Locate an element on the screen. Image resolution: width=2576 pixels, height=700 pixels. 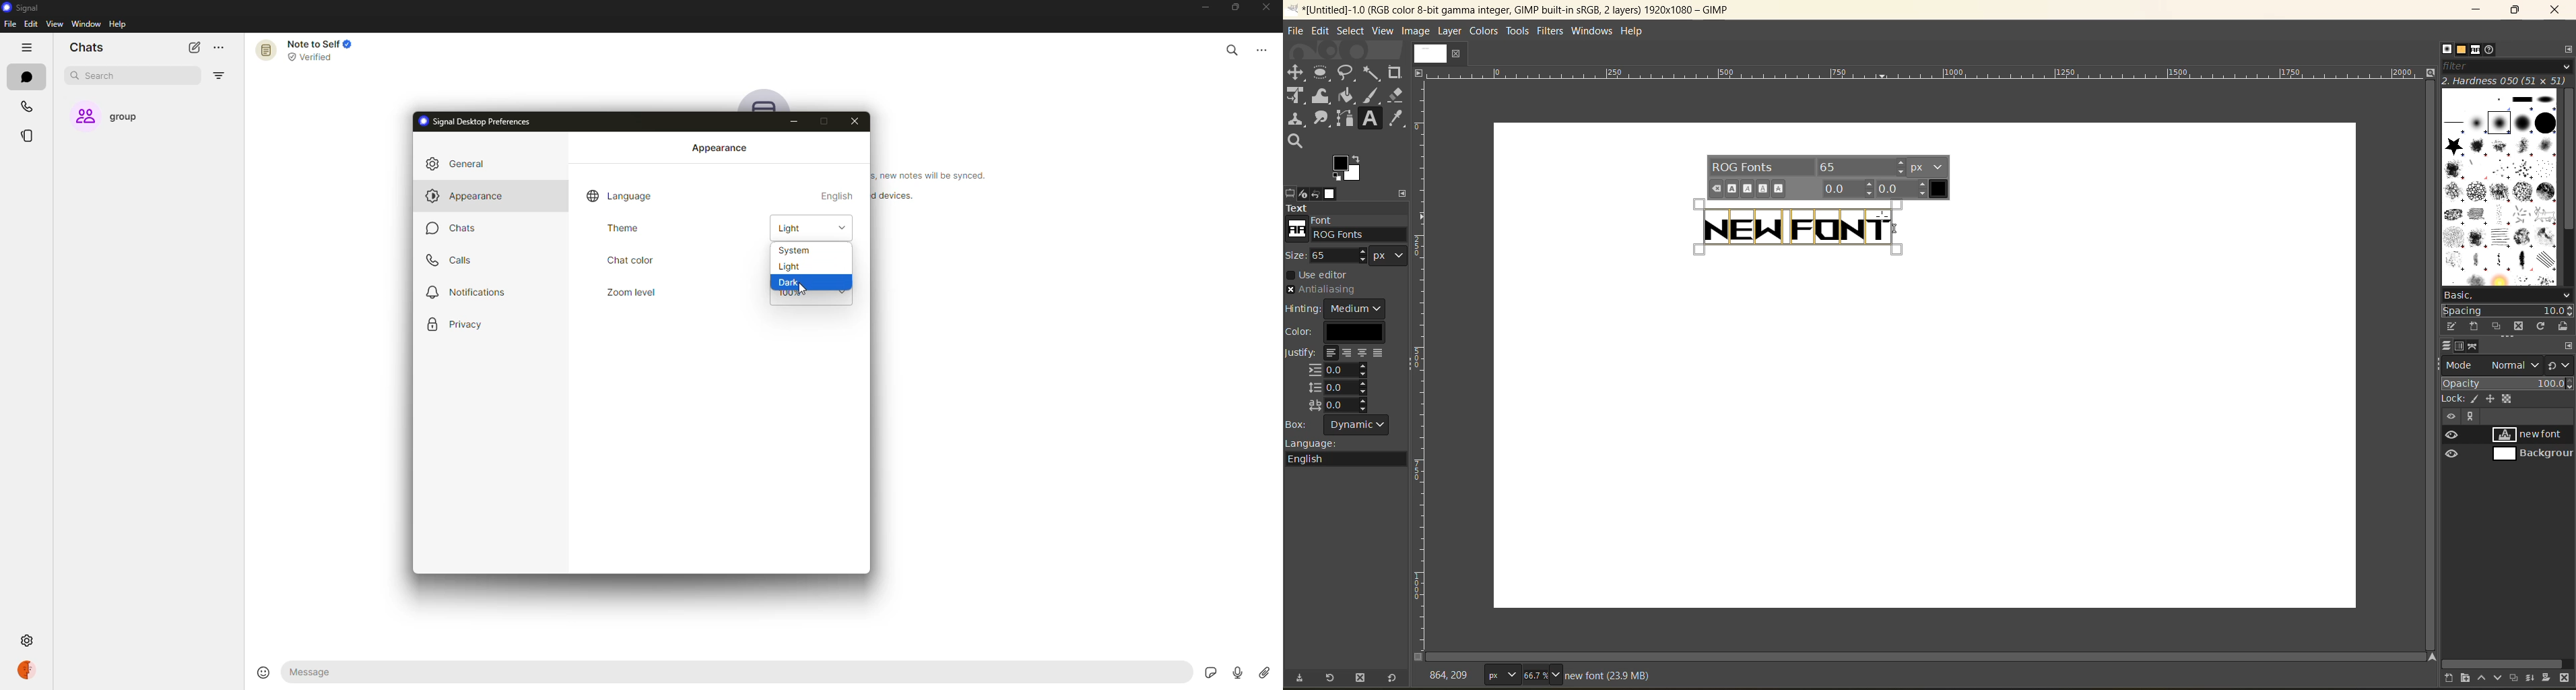
create a new layer group is located at coordinates (2465, 677).